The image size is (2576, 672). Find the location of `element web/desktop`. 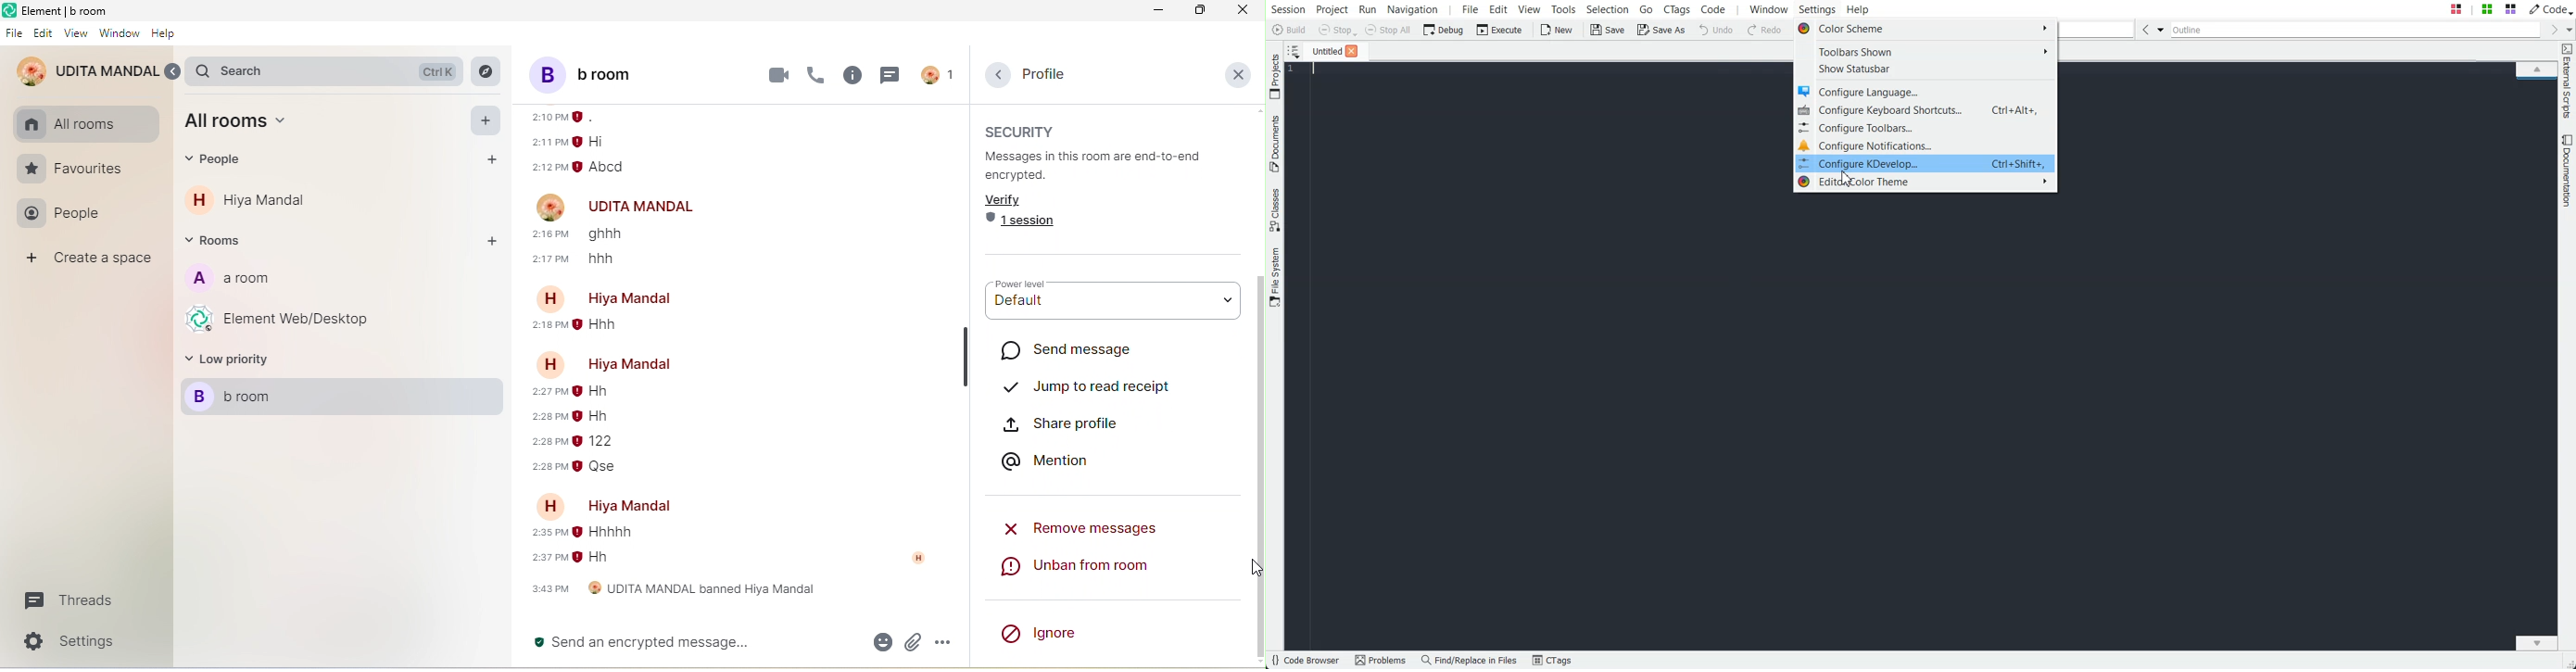

element web/desktop is located at coordinates (284, 318).